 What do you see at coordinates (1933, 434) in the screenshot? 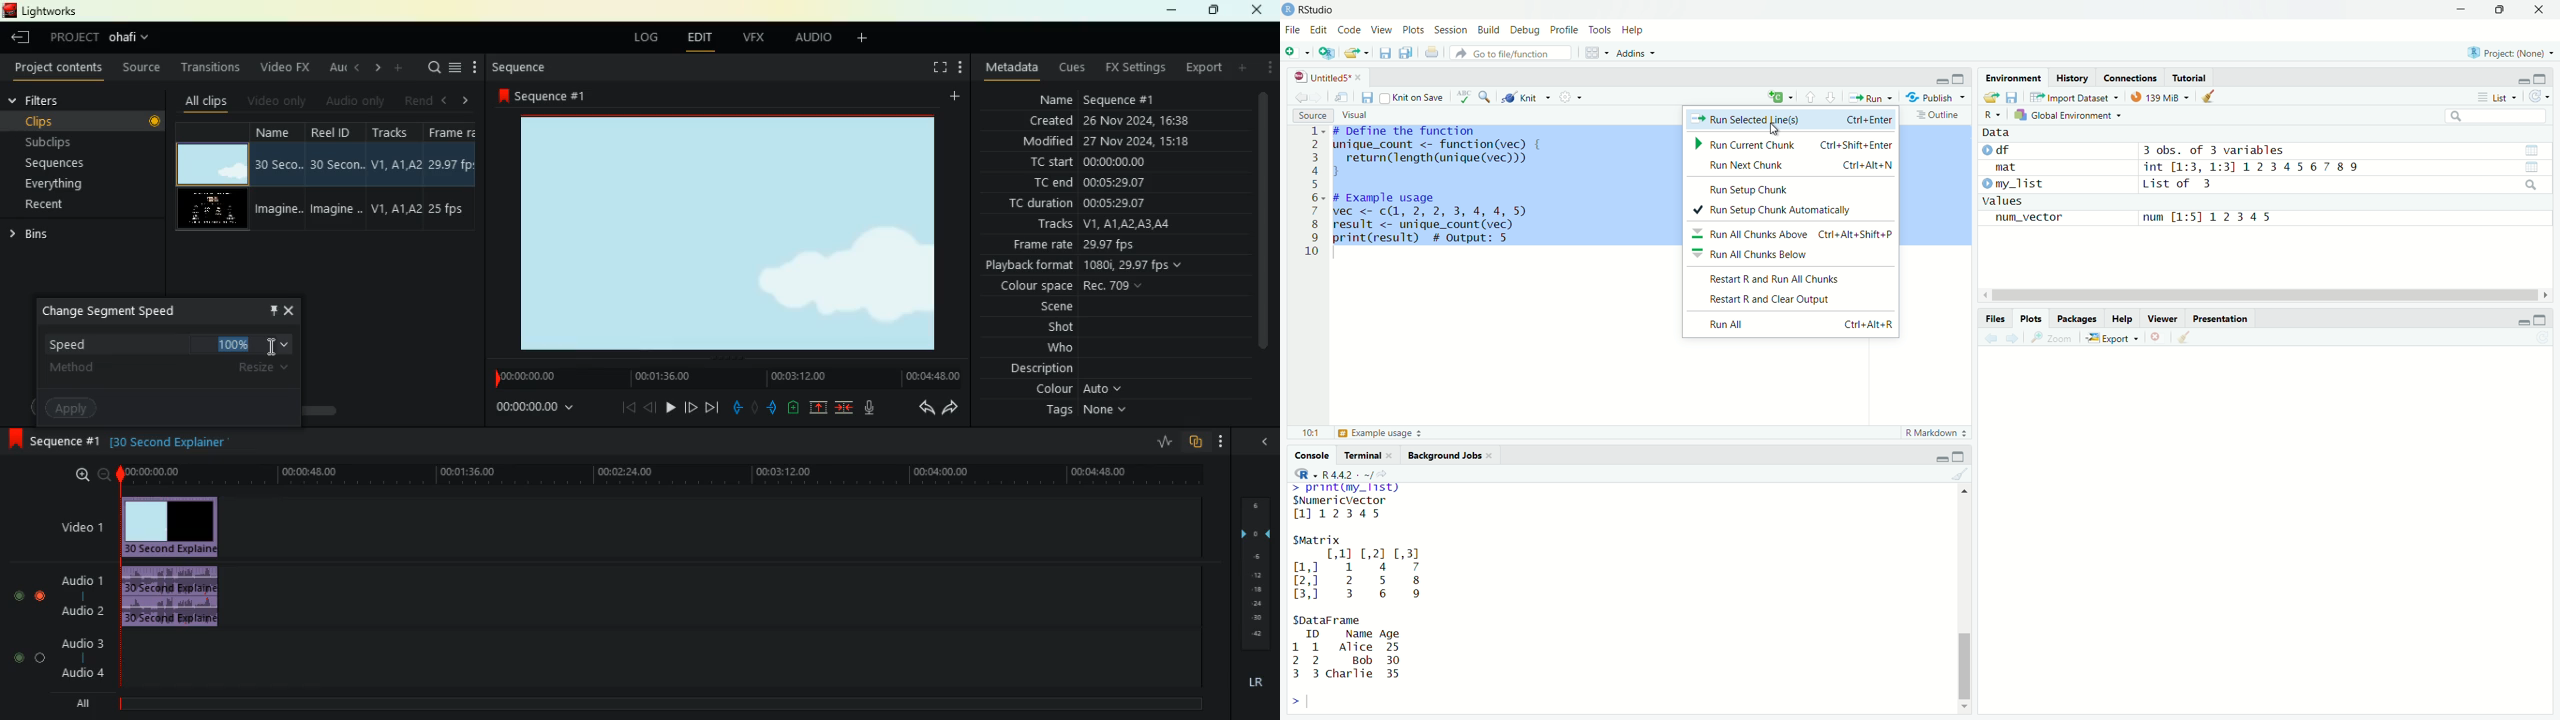
I see `R Markdown` at bounding box center [1933, 434].